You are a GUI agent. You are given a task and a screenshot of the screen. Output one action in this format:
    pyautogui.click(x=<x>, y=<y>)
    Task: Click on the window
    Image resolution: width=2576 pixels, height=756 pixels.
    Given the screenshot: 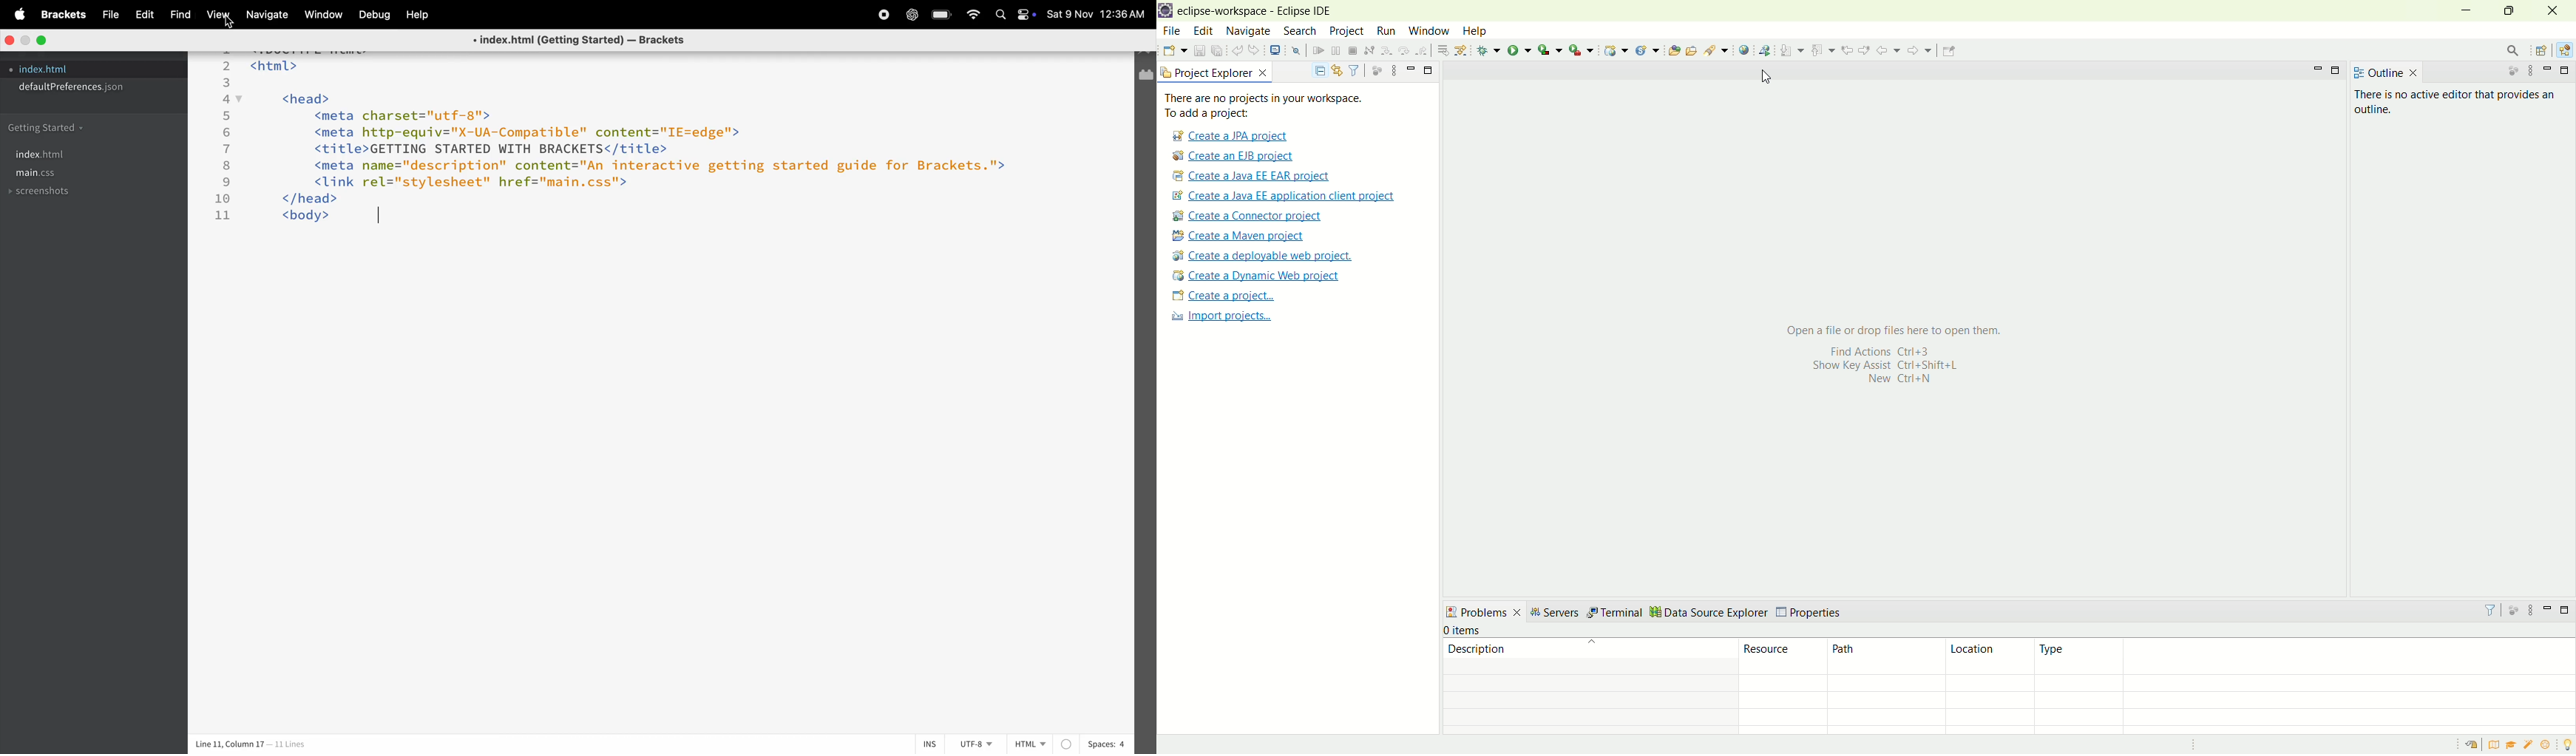 What is the action you would take?
    pyautogui.click(x=325, y=15)
    